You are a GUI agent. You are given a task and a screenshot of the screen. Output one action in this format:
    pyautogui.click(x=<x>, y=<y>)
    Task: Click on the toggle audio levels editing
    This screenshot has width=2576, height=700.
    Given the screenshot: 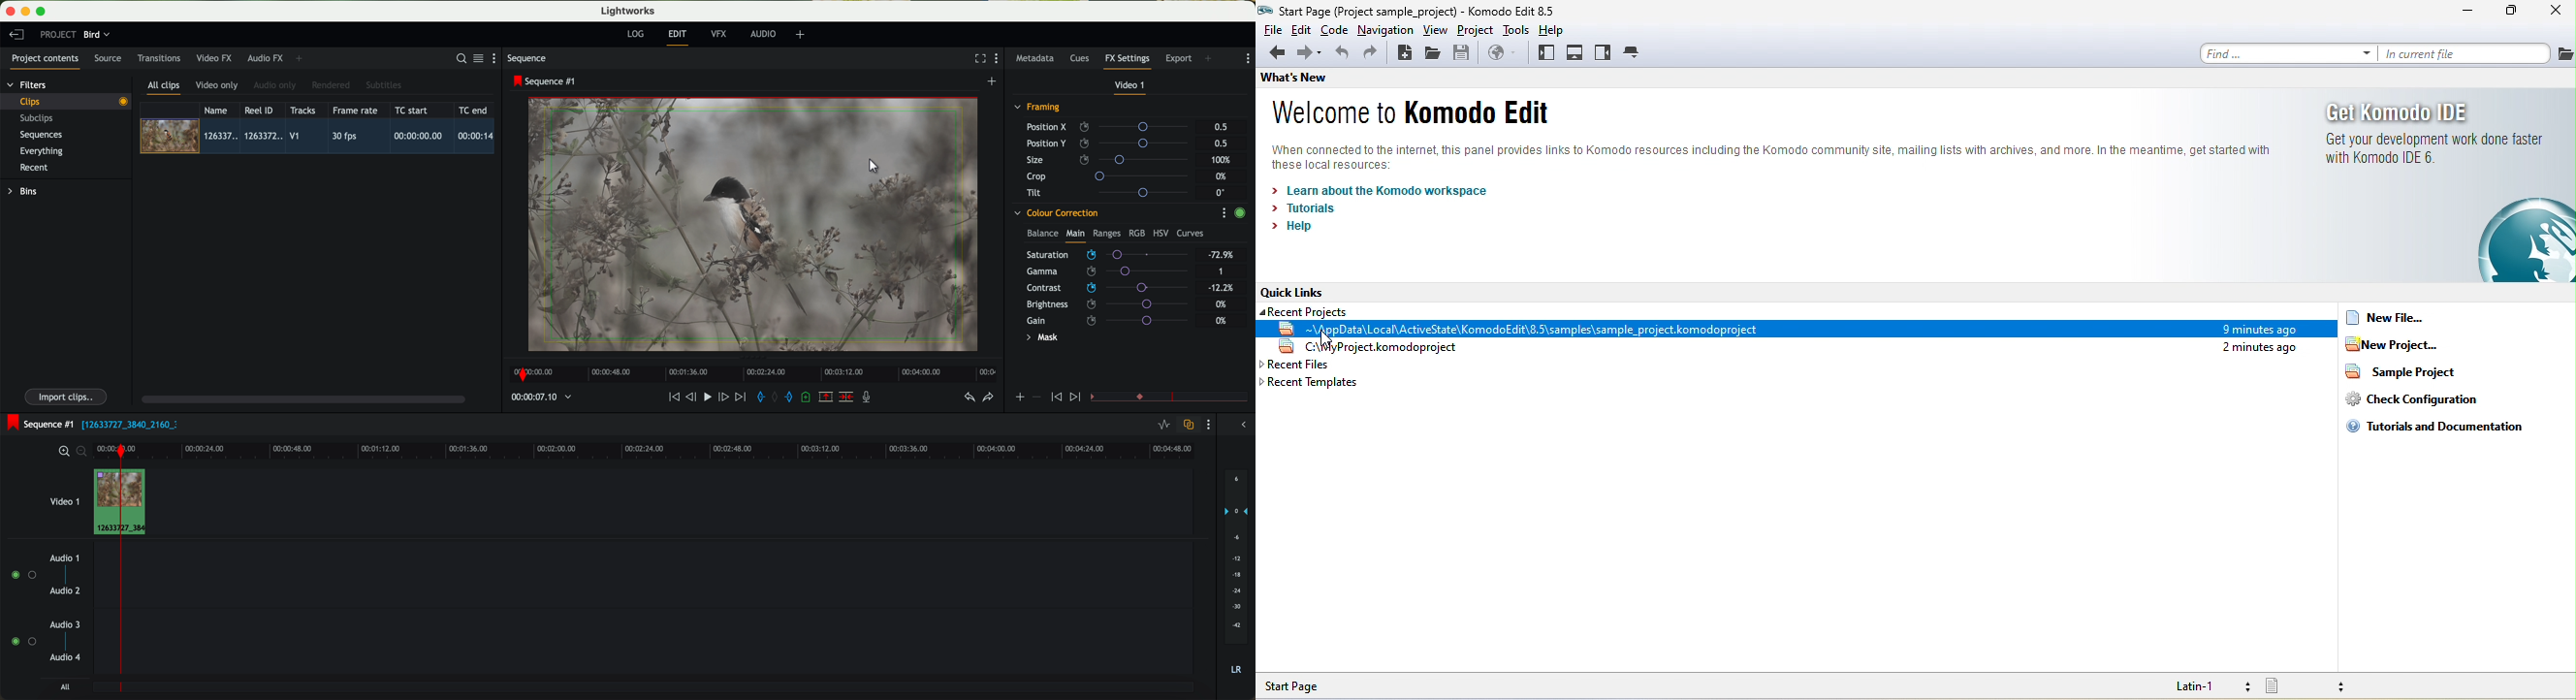 What is the action you would take?
    pyautogui.click(x=1164, y=426)
    